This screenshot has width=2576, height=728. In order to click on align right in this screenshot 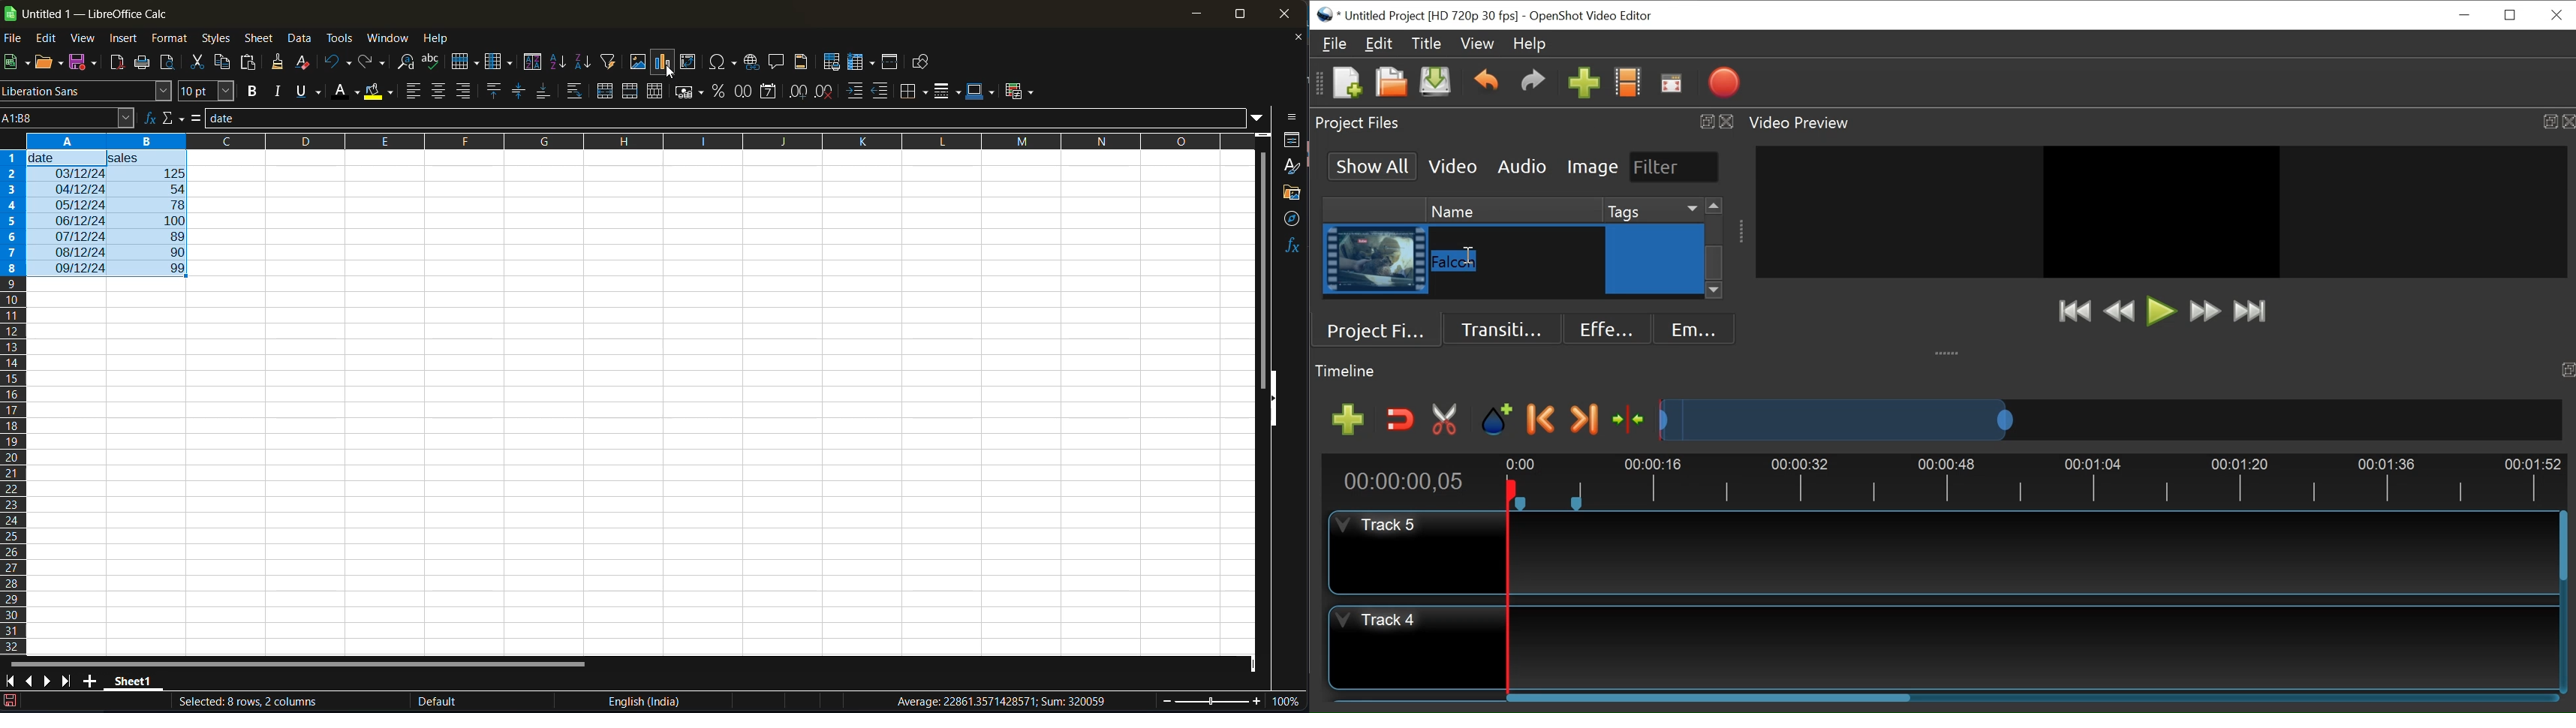, I will do `click(463, 90)`.